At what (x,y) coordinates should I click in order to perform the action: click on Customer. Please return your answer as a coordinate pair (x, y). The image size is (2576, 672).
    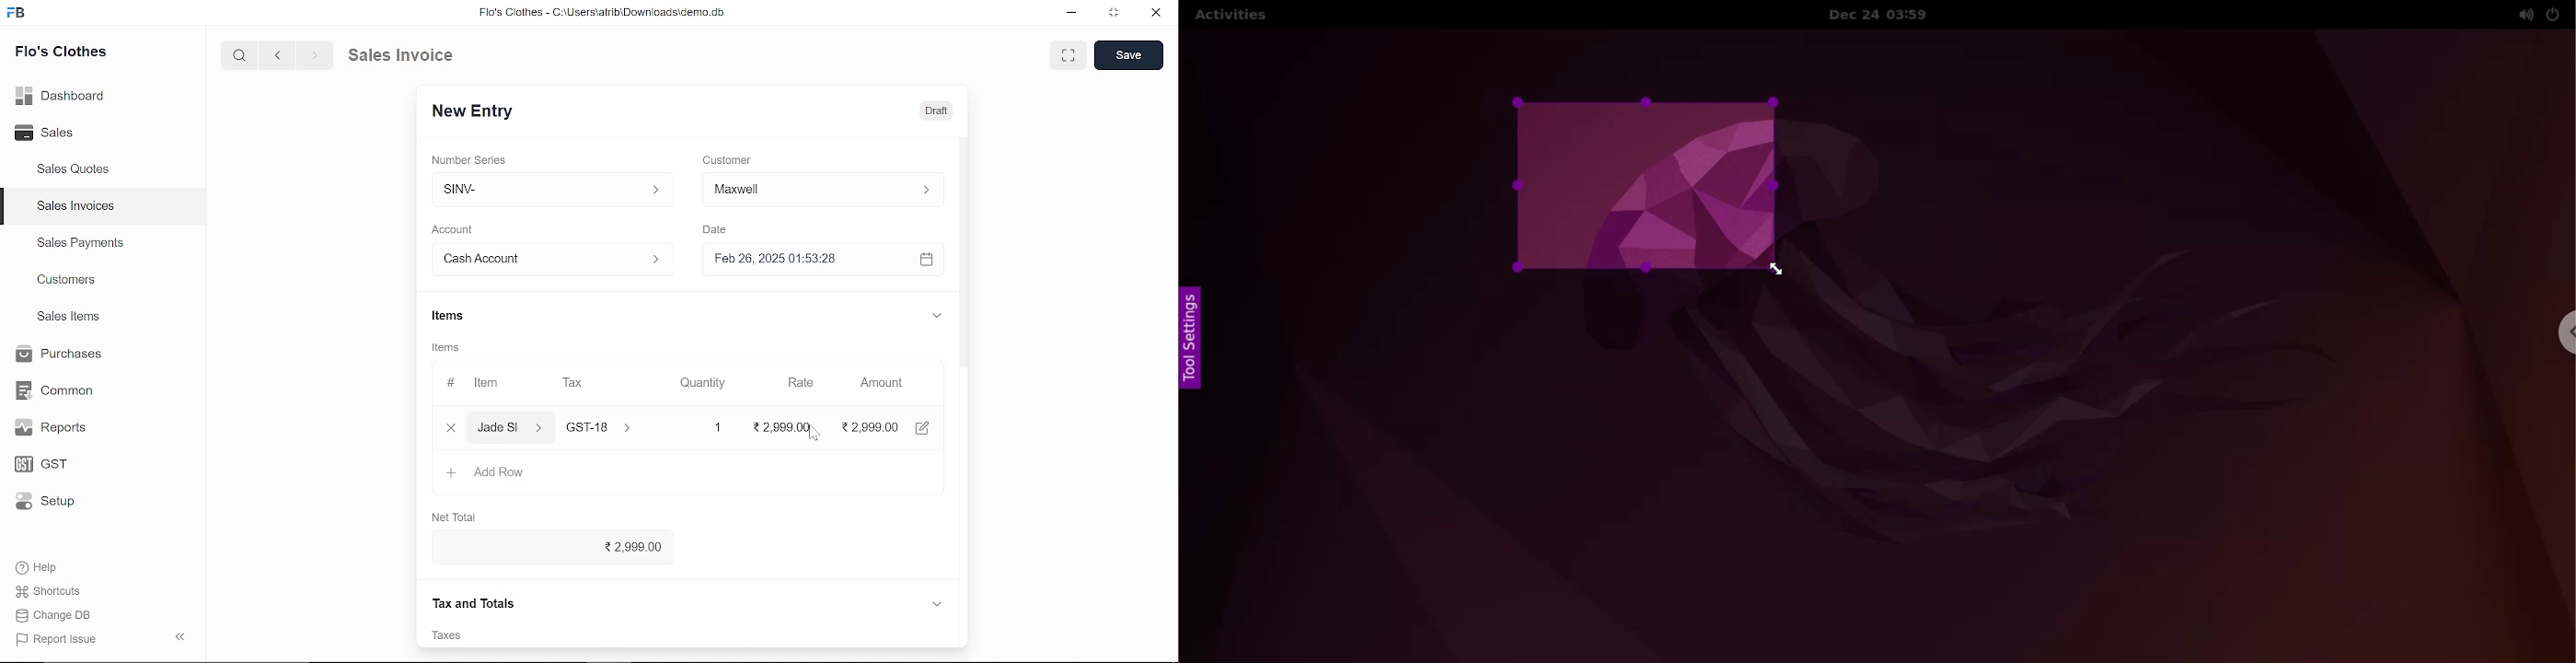
    Looking at the image, I should click on (823, 189).